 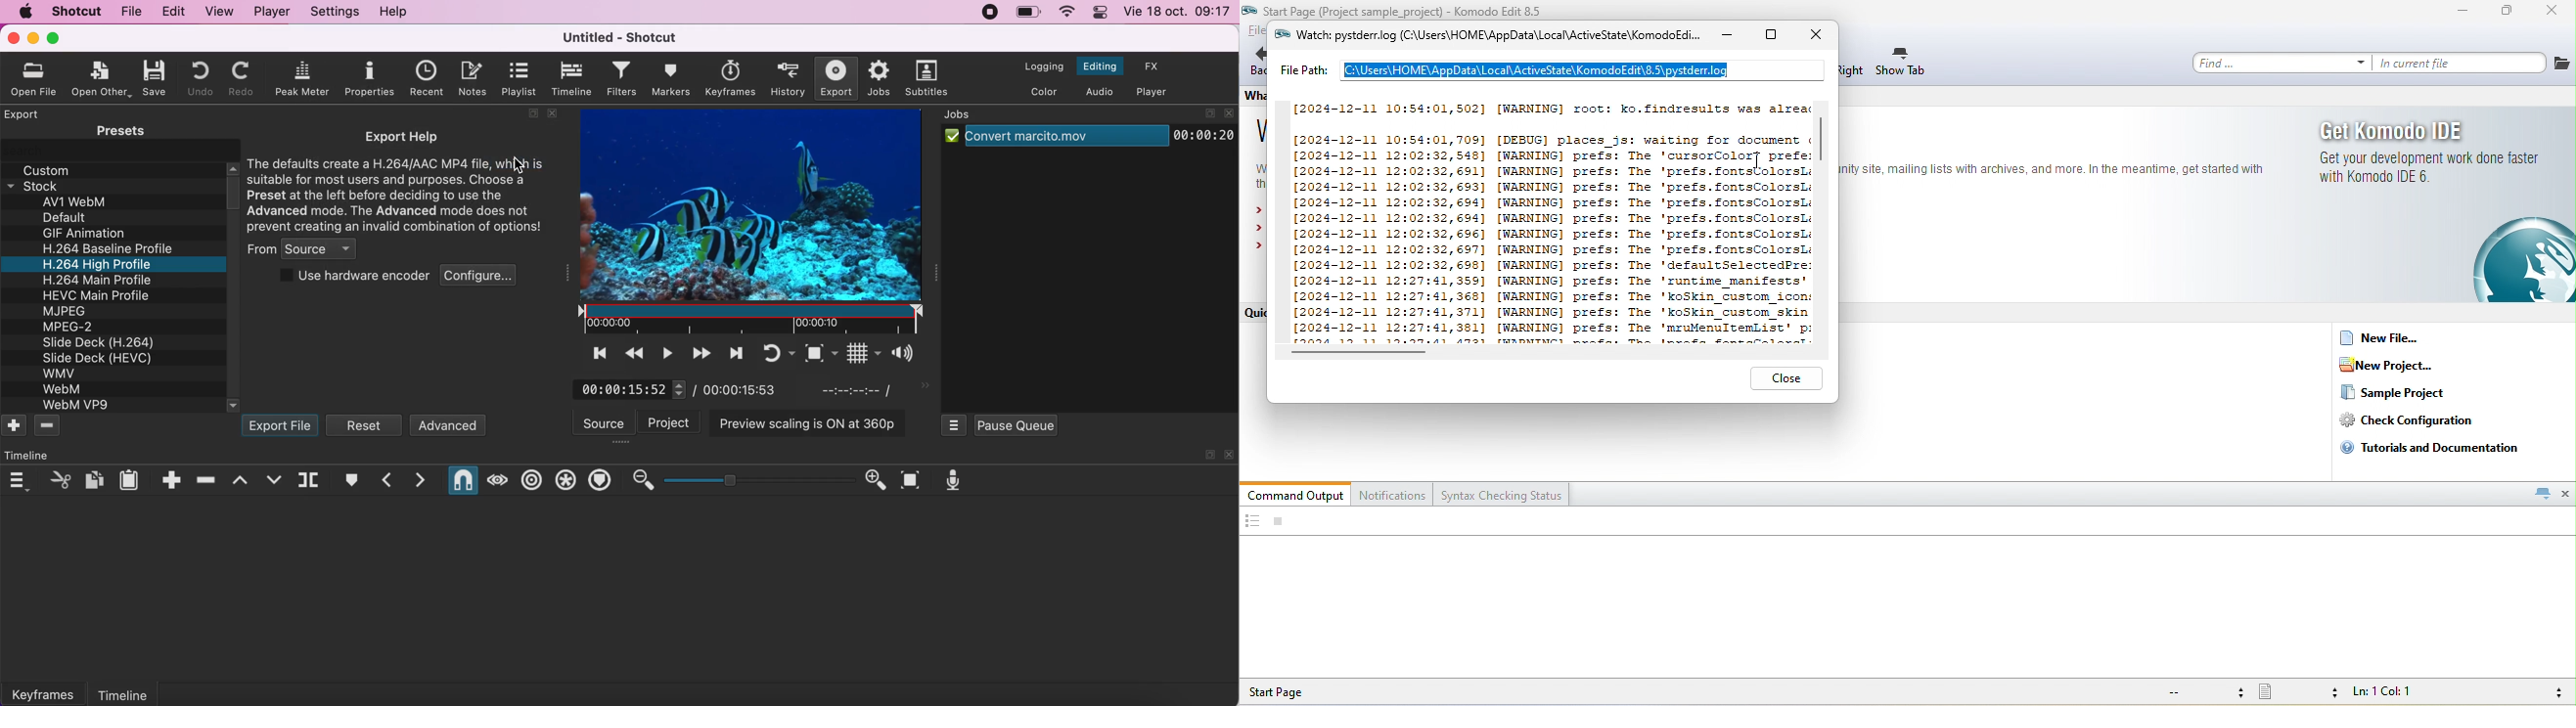 I want to click on playlist, so click(x=523, y=78).